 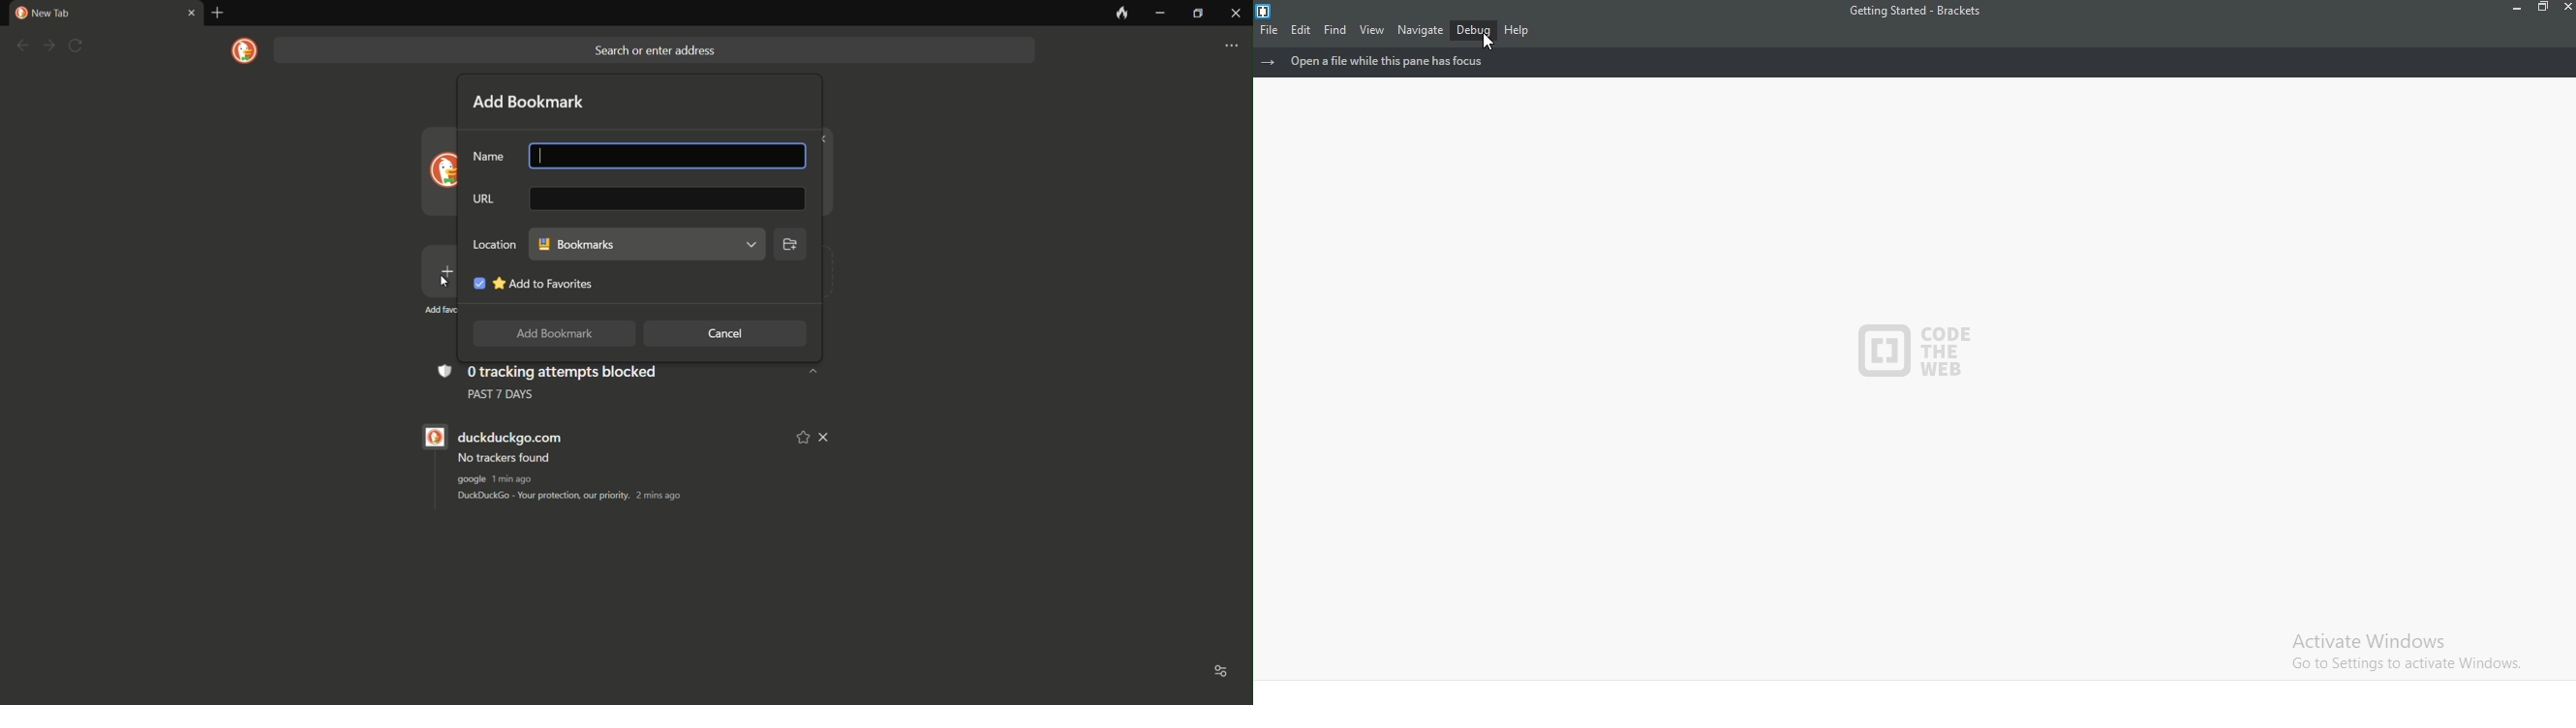 What do you see at coordinates (2565, 11) in the screenshot?
I see `close` at bounding box center [2565, 11].